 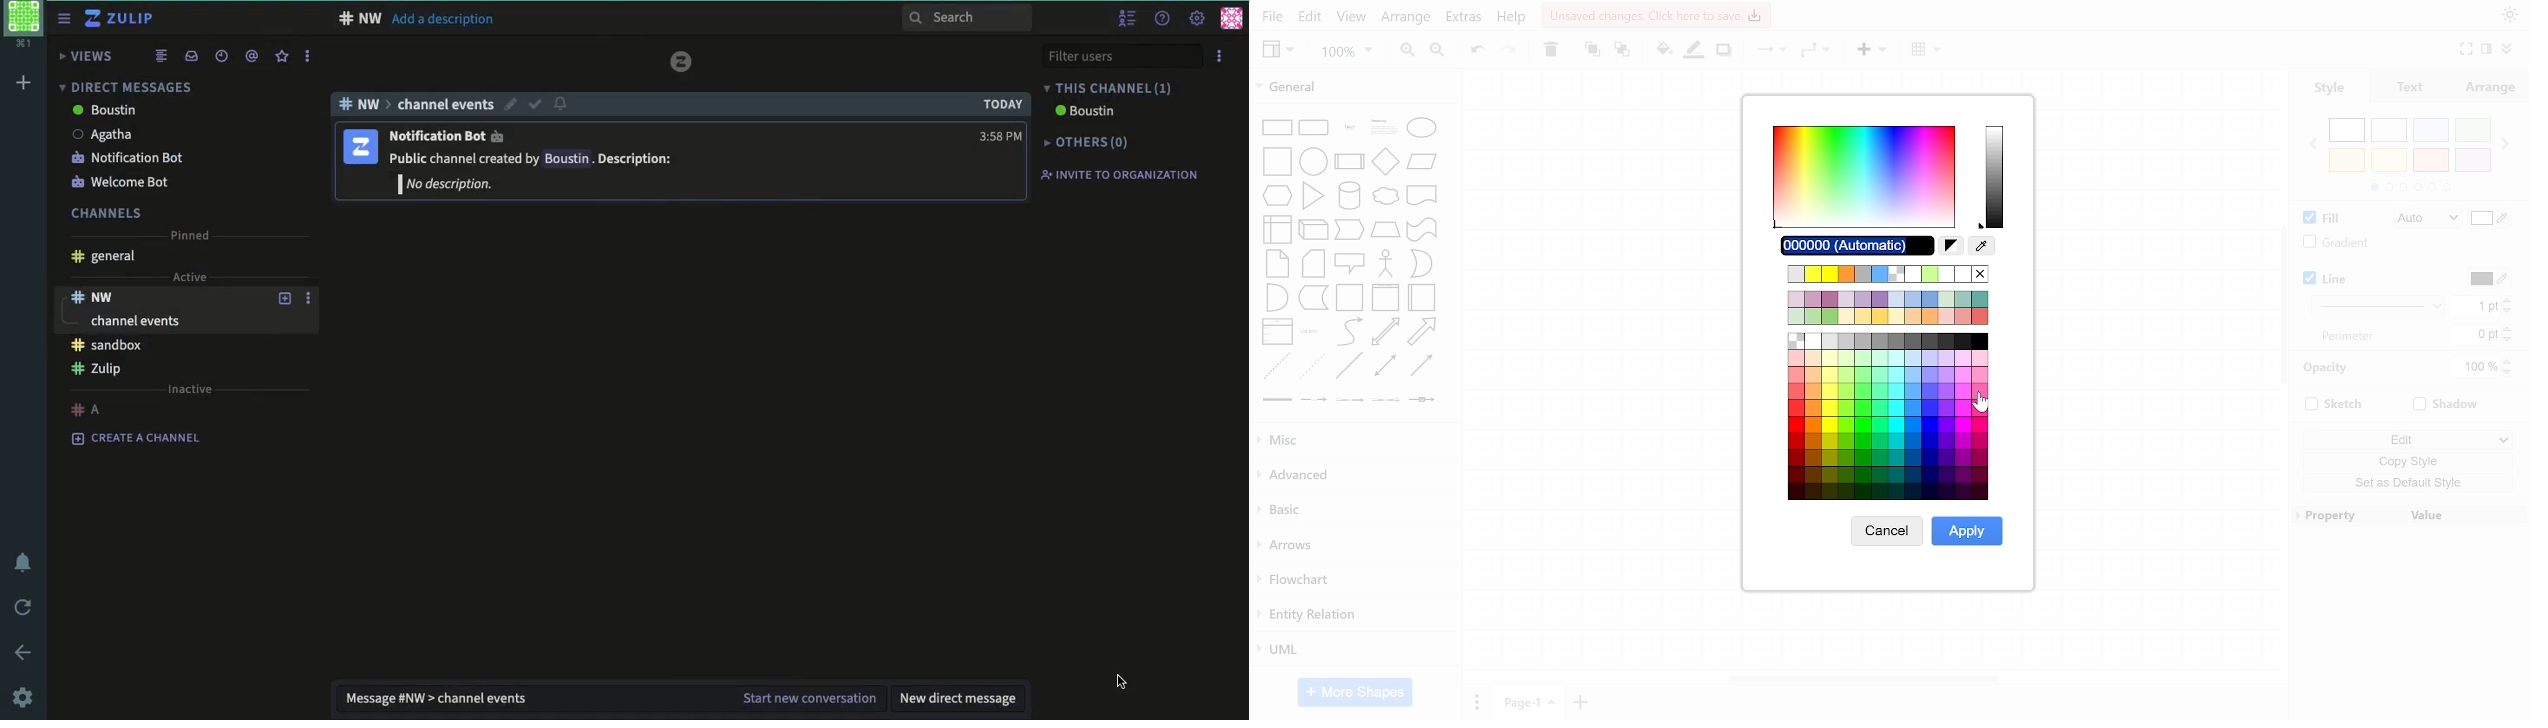 I want to click on Active, so click(x=193, y=277).